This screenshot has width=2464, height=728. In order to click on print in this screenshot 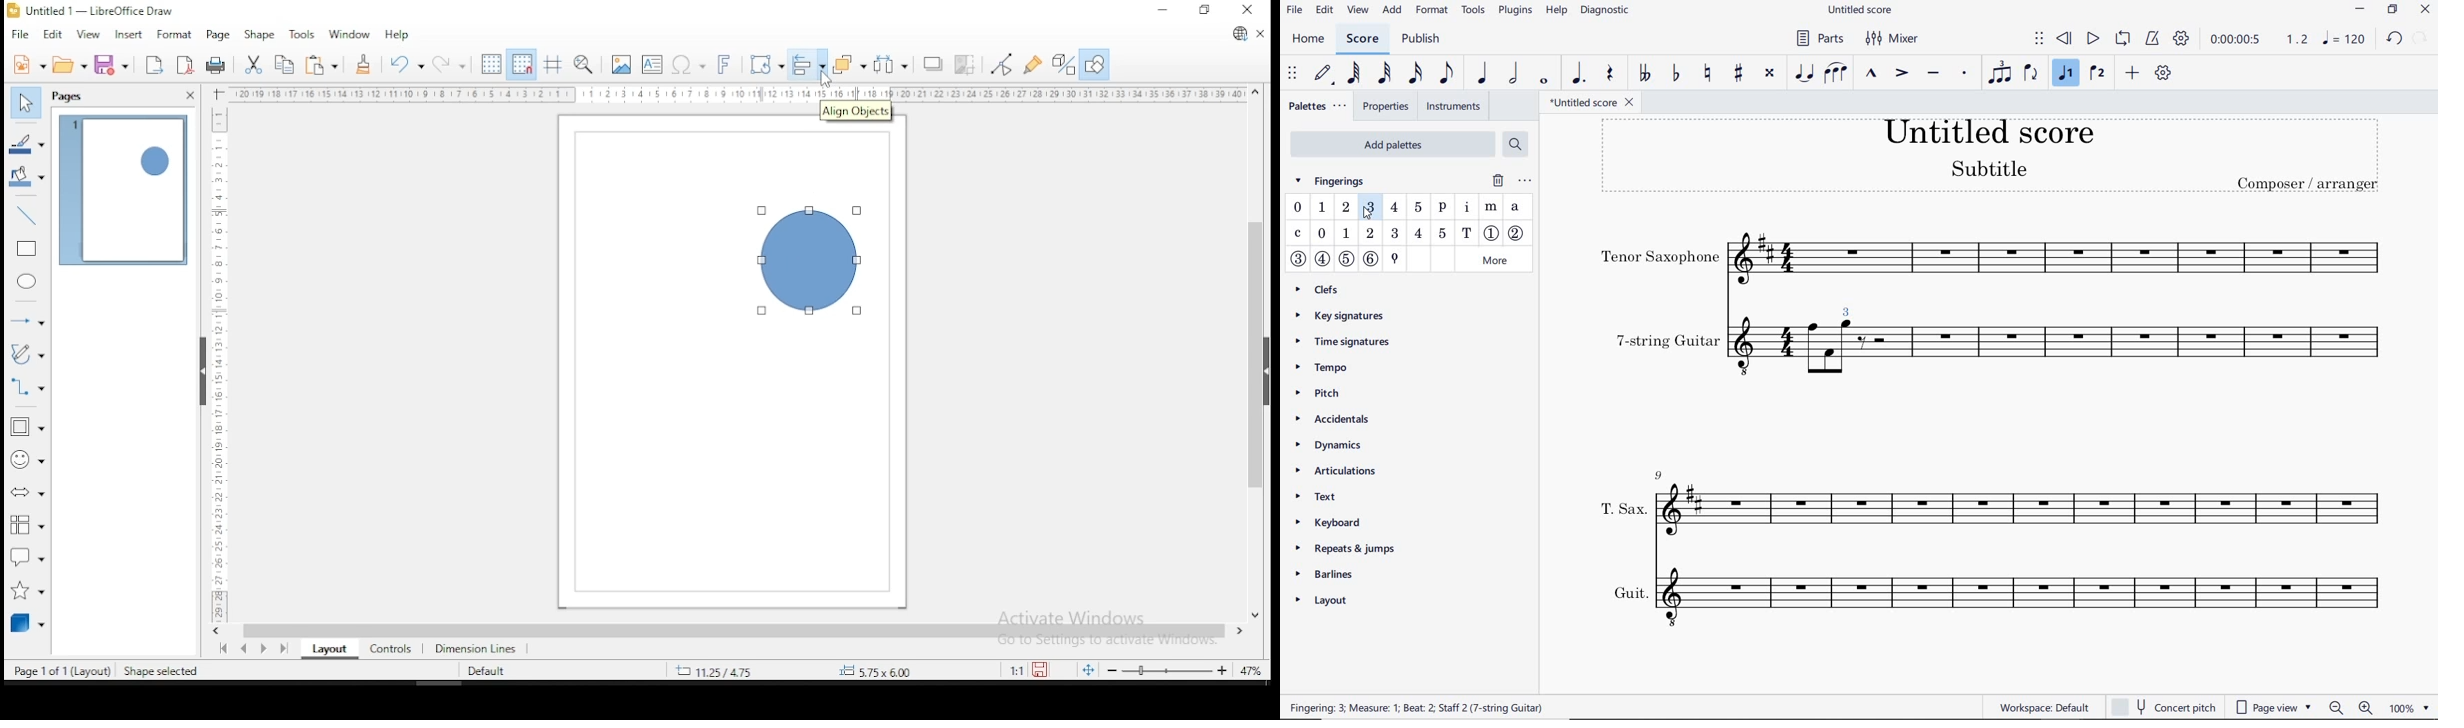, I will do `click(217, 66)`.